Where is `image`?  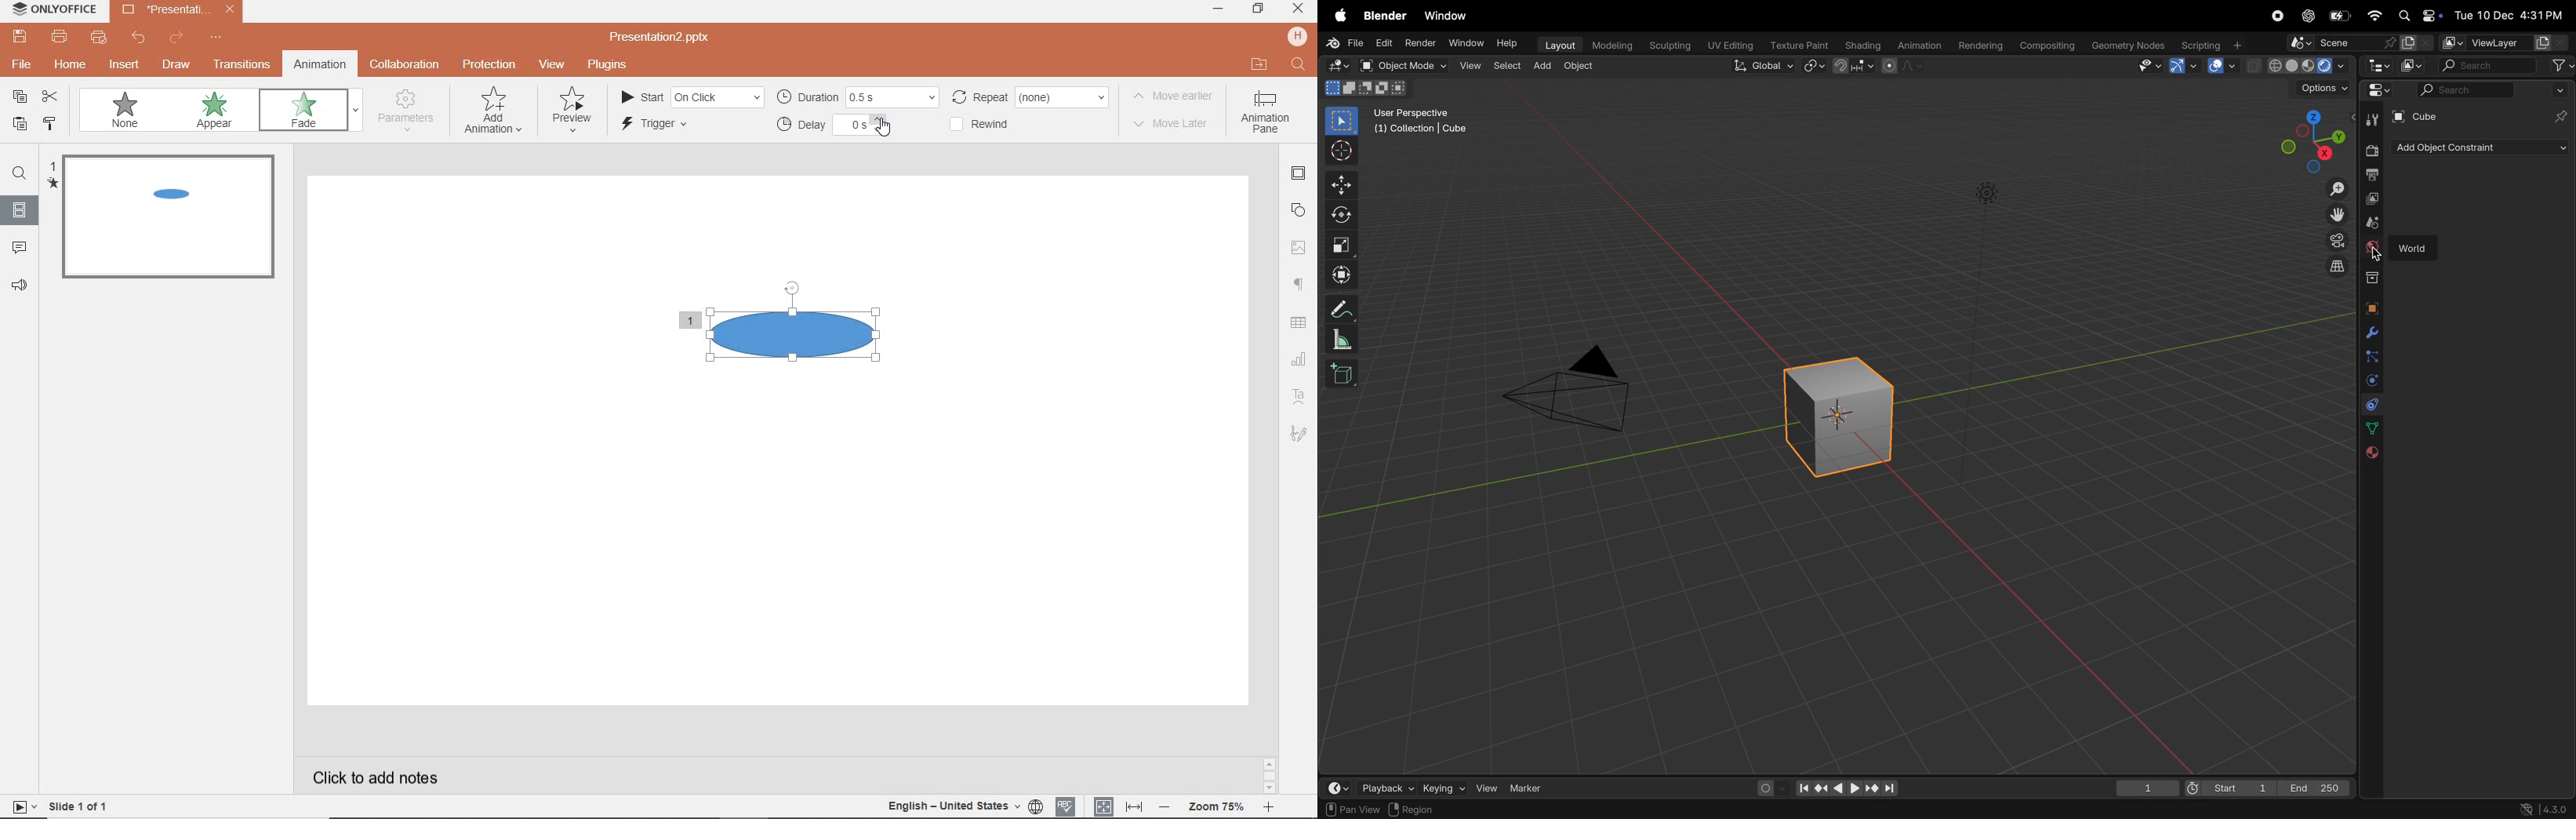
image is located at coordinates (2414, 65).